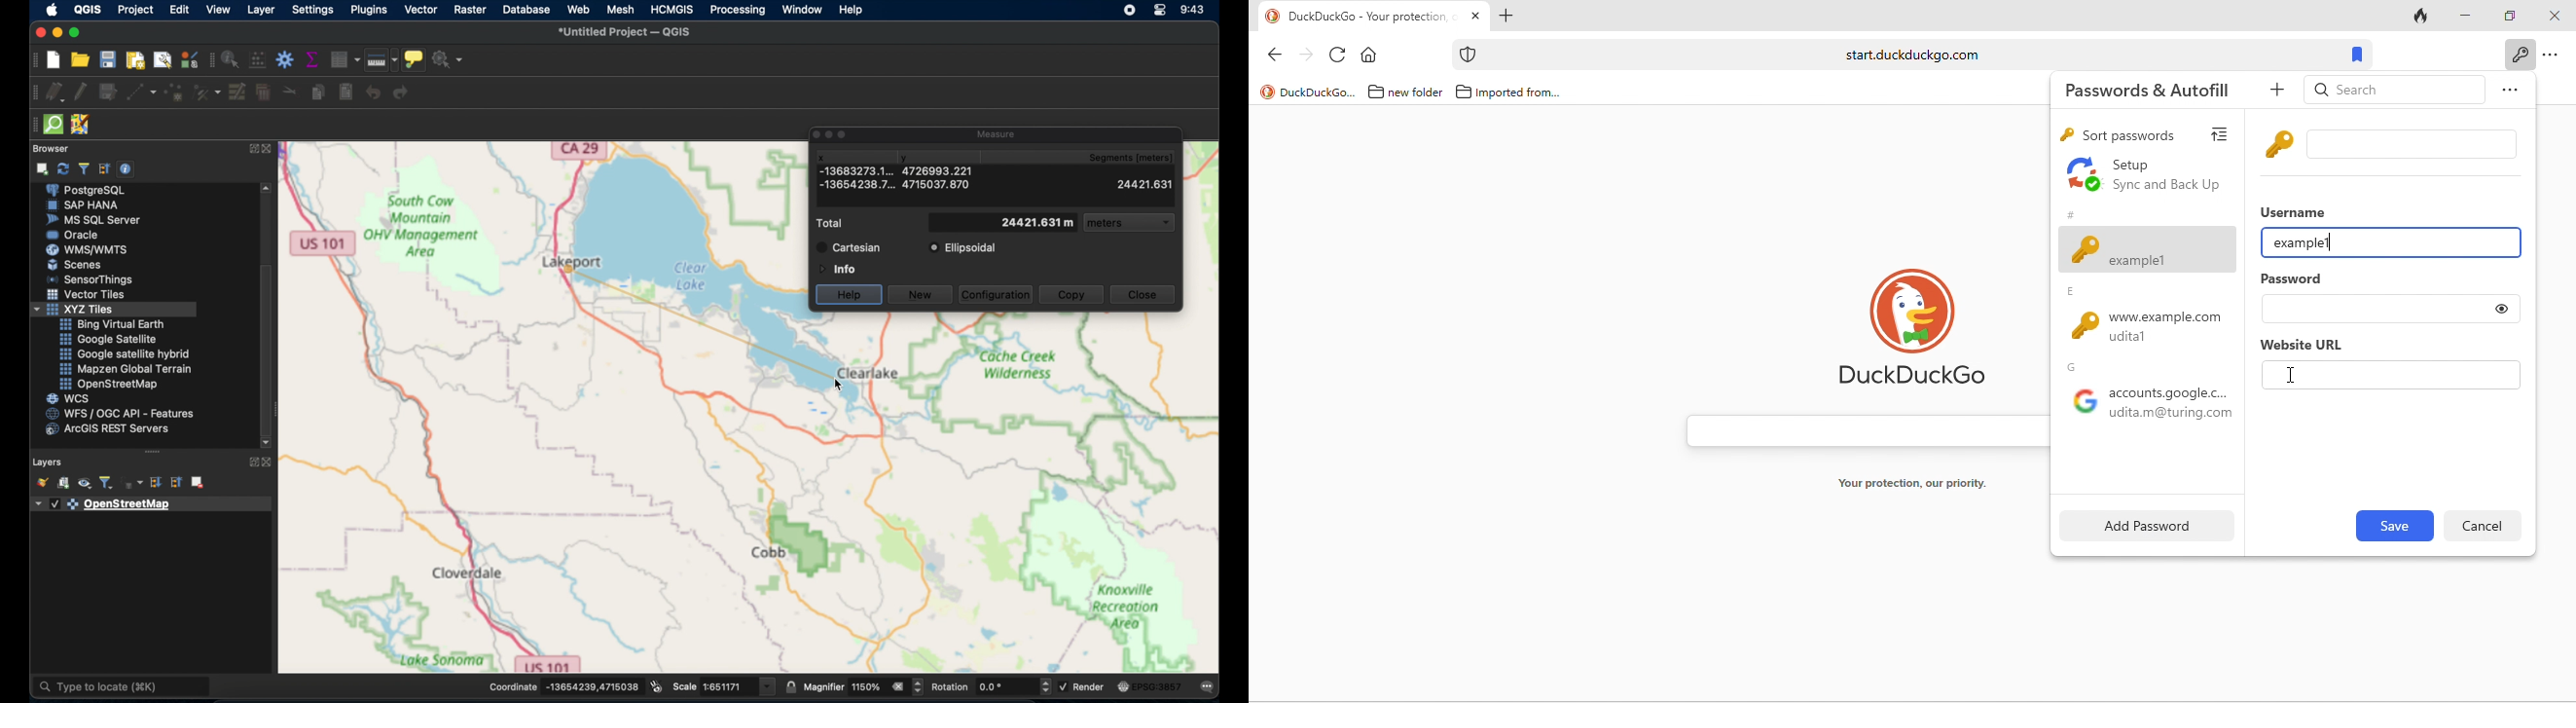 The width and height of the screenshot is (2576, 728). I want to click on close tab, so click(1475, 17).